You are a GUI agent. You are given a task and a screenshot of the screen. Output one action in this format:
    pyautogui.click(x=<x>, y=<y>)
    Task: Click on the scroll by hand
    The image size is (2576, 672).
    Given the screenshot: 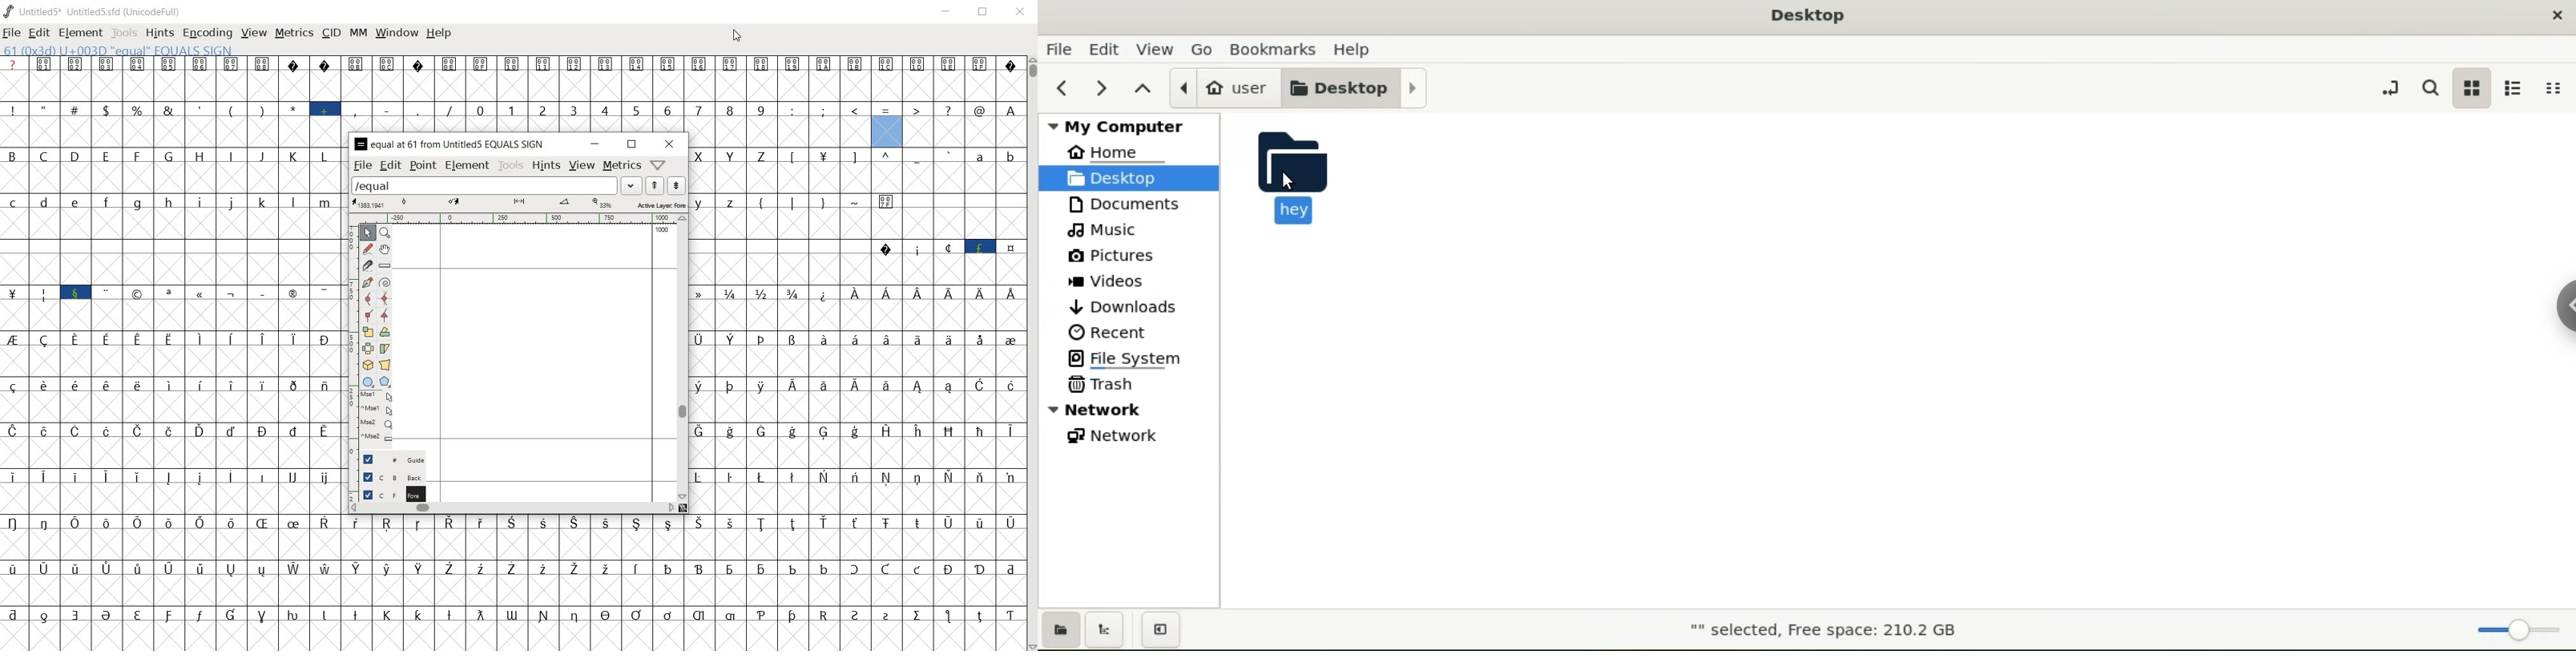 What is the action you would take?
    pyautogui.click(x=385, y=249)
    